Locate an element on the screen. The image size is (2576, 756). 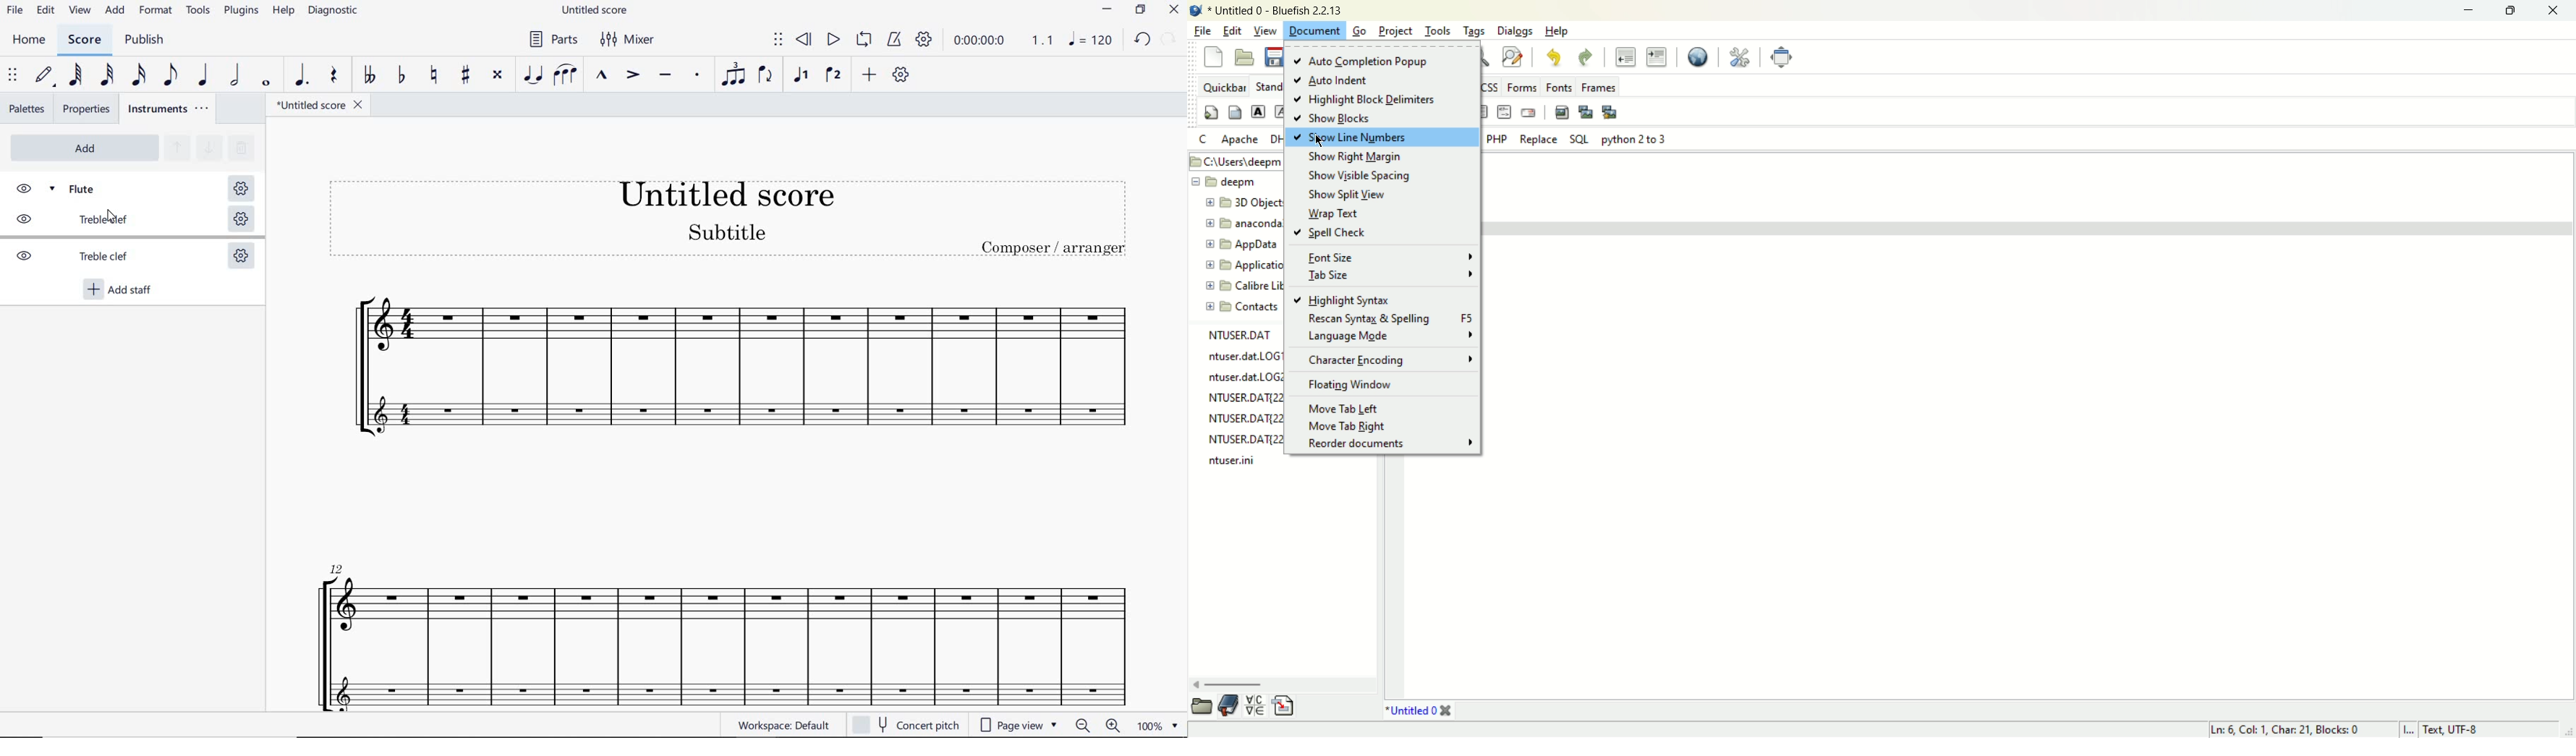
file name is located at coordinates (319, 105).